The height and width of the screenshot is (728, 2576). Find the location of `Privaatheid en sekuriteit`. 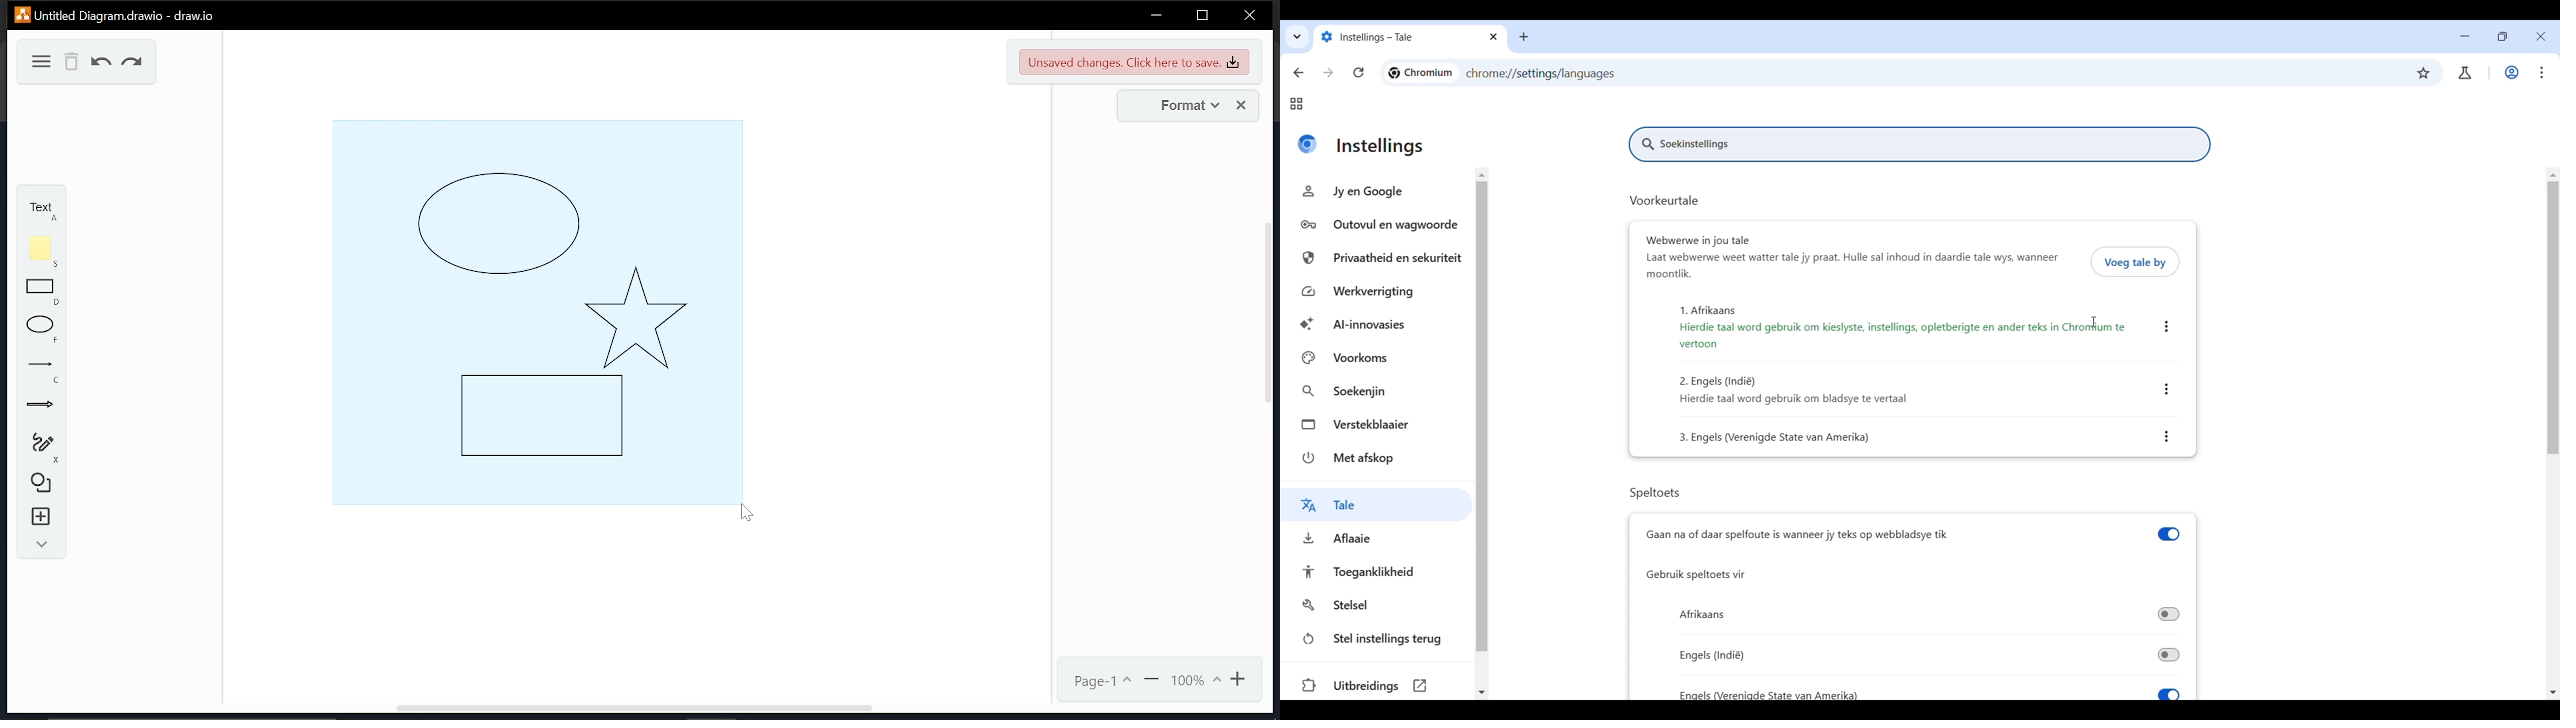

Privaatheid en sekuriteit is located at coordinates (1385, 259).